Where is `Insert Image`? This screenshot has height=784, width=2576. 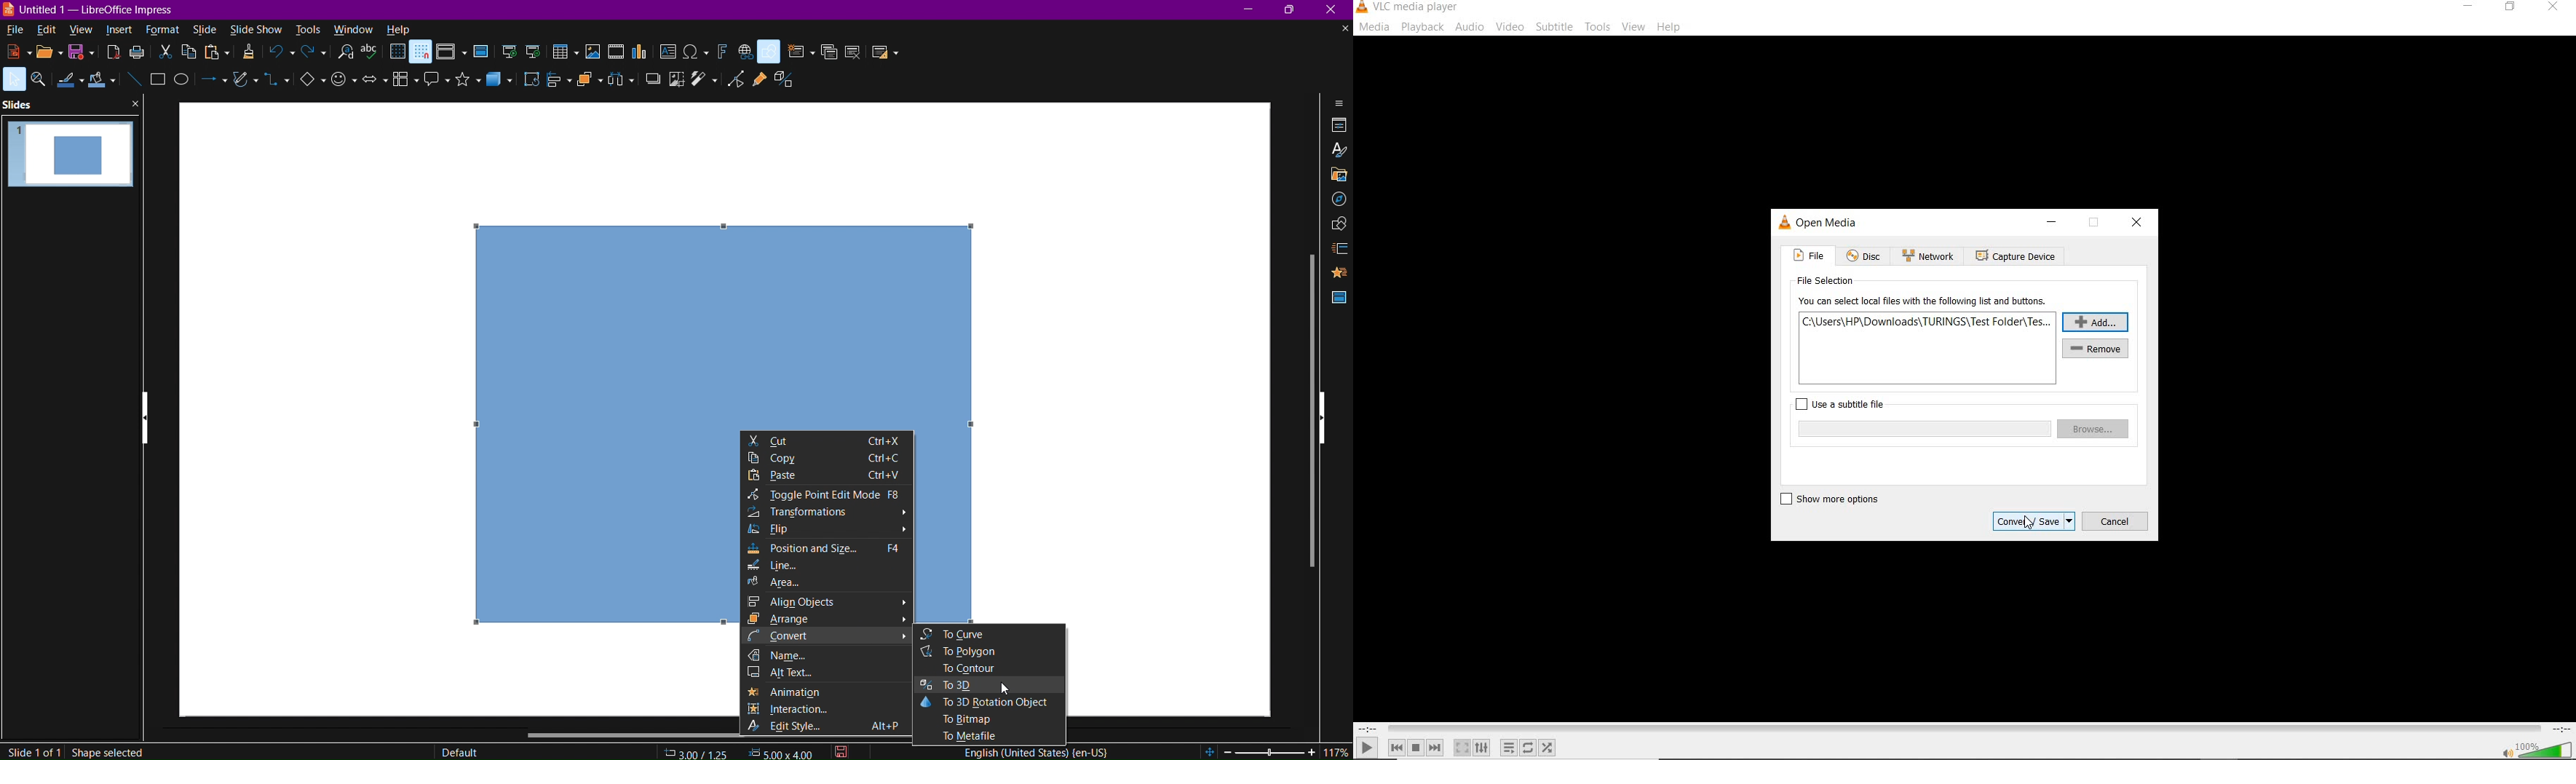
Insert Image is located at coordinates (594, 53).